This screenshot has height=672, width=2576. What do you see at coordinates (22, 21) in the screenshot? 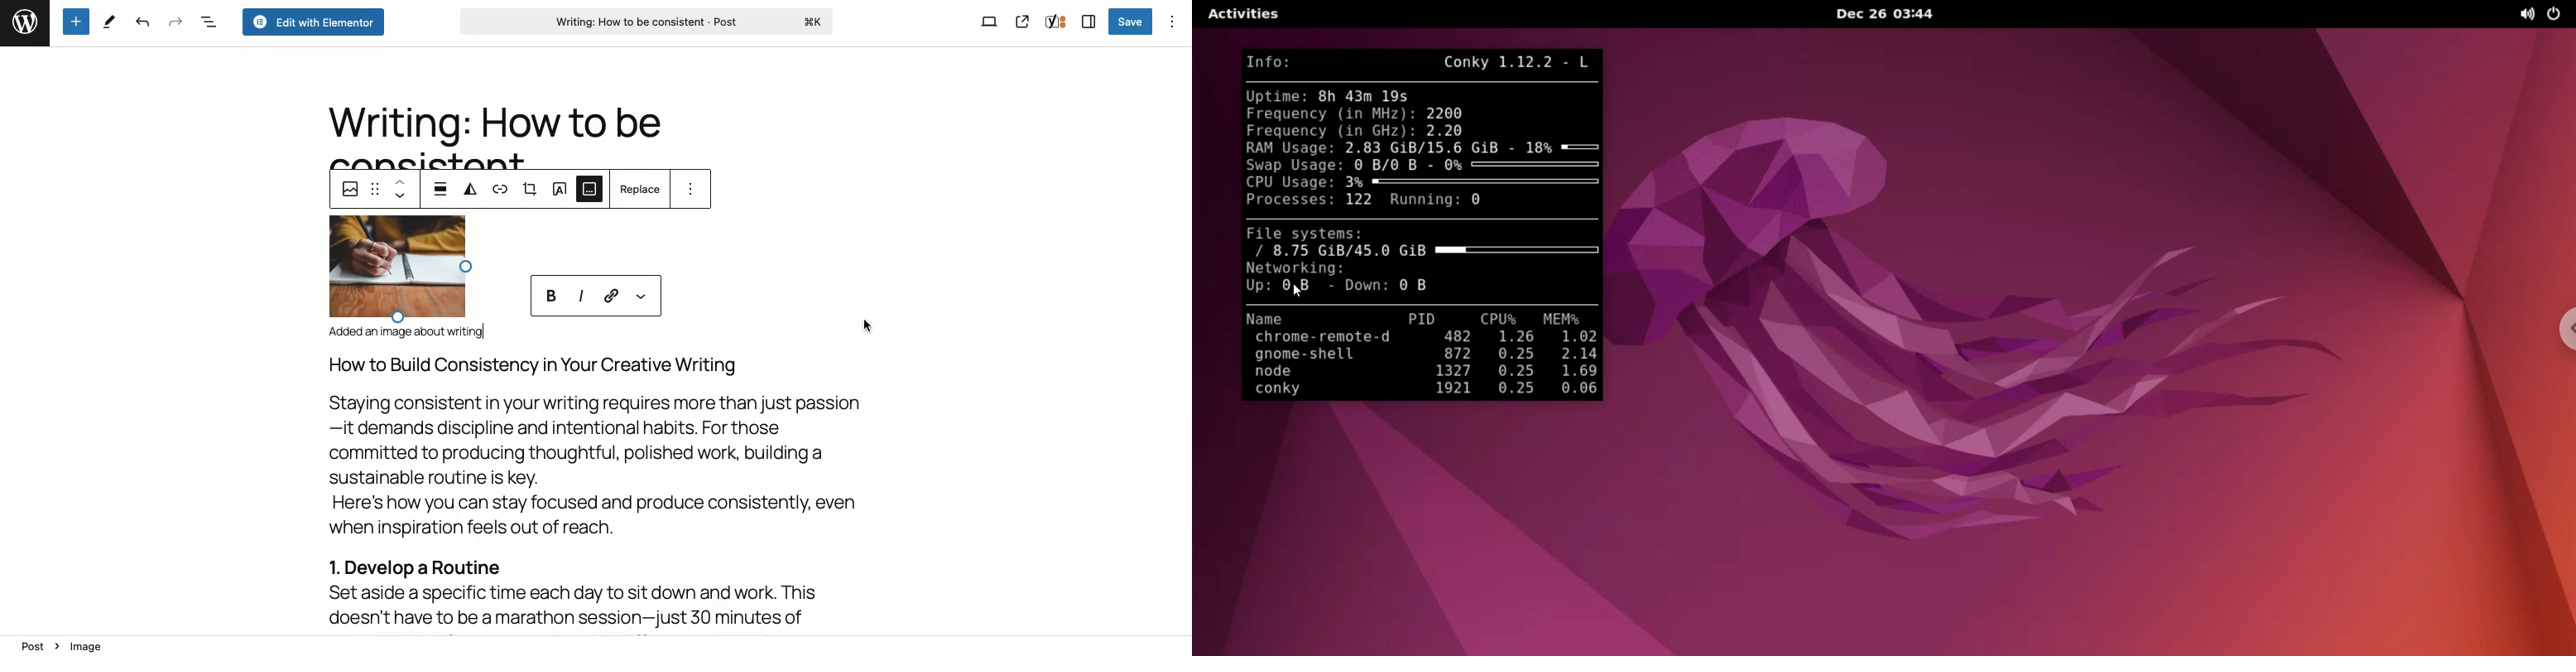
I see `Logo` at bounding box center [22, 21].